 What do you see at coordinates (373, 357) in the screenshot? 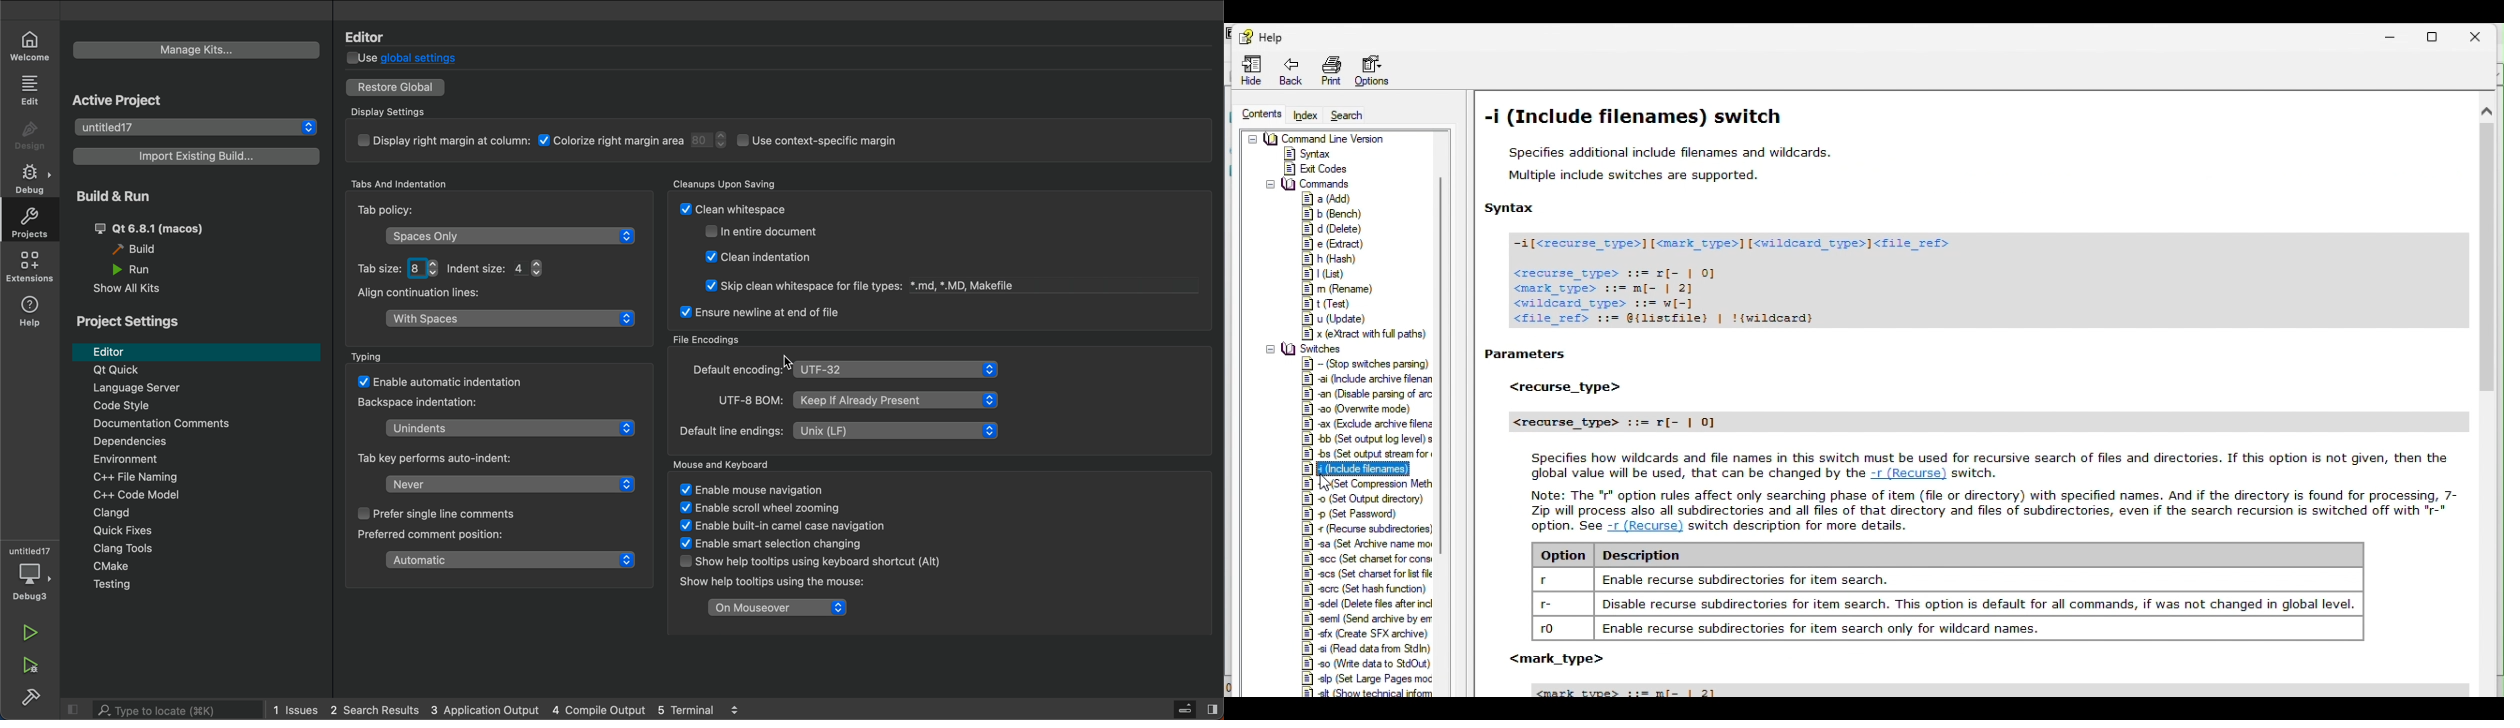
I see `Typing` at bounding box center [373, 357].